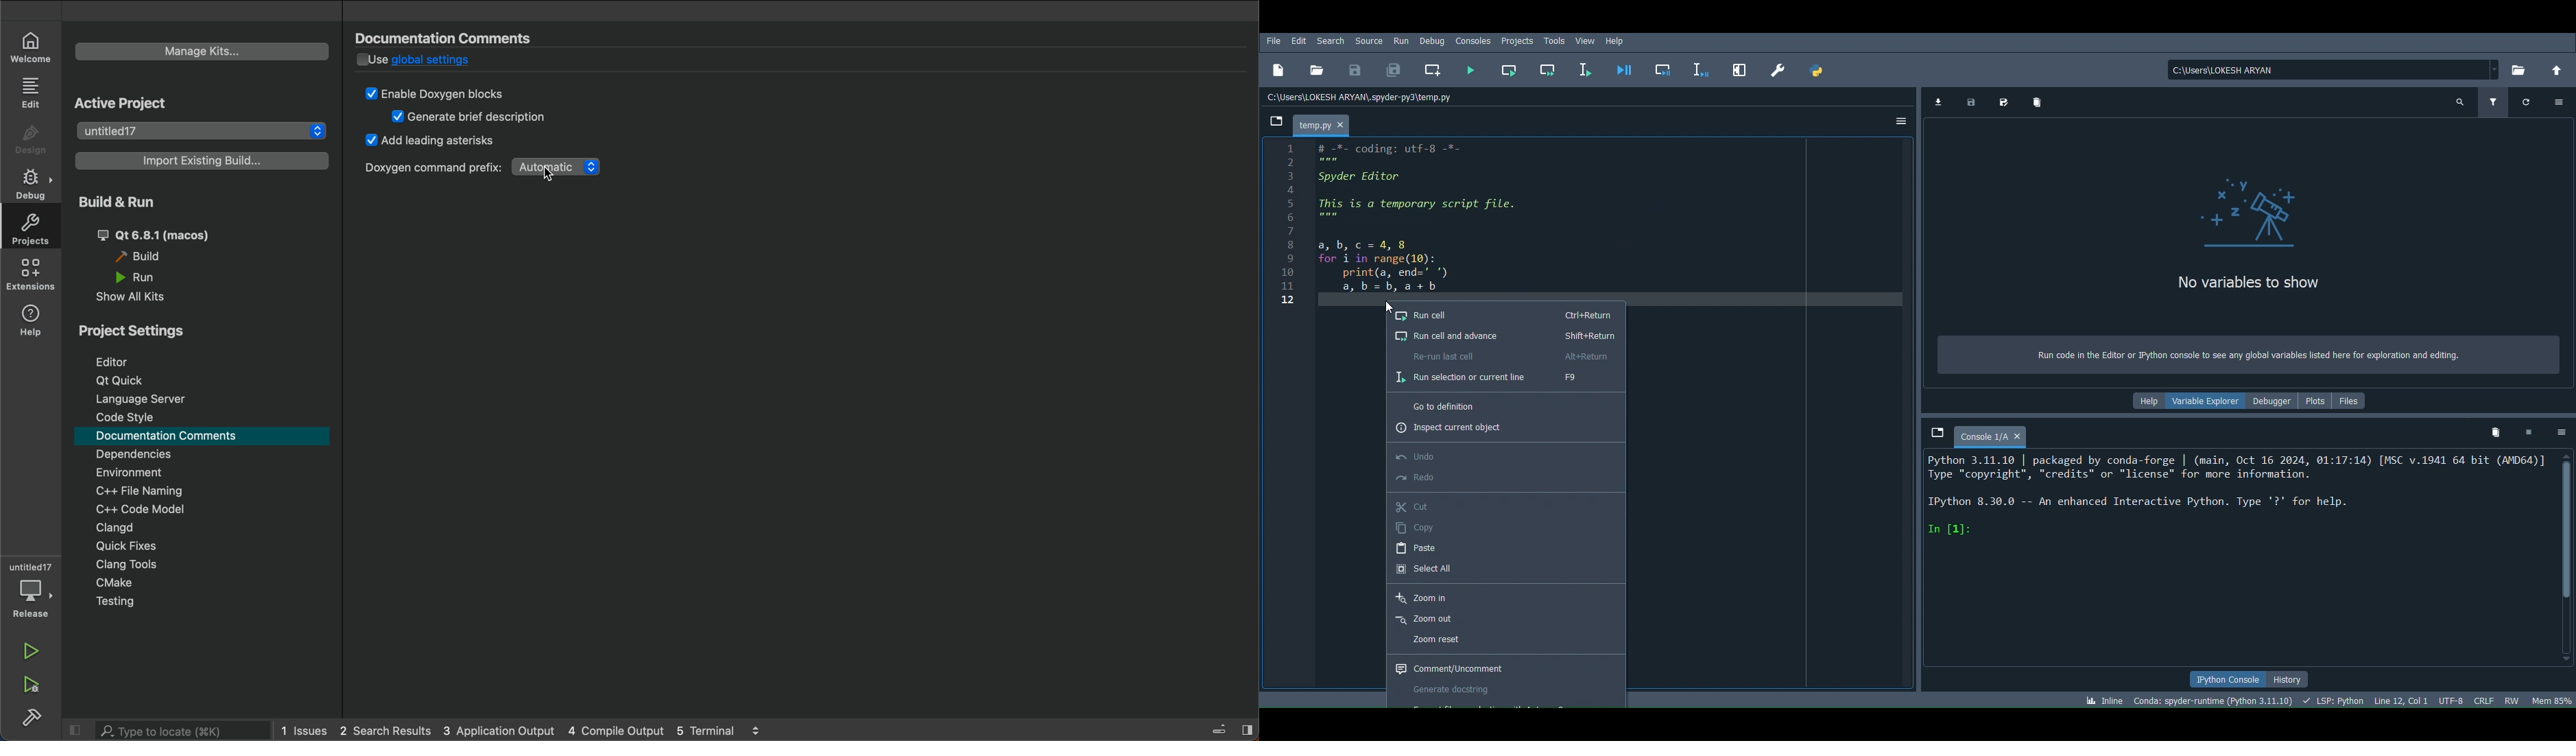 The height and width of the screenshot is (756, 2576). I want to click on Redo, so click(1503, 478).